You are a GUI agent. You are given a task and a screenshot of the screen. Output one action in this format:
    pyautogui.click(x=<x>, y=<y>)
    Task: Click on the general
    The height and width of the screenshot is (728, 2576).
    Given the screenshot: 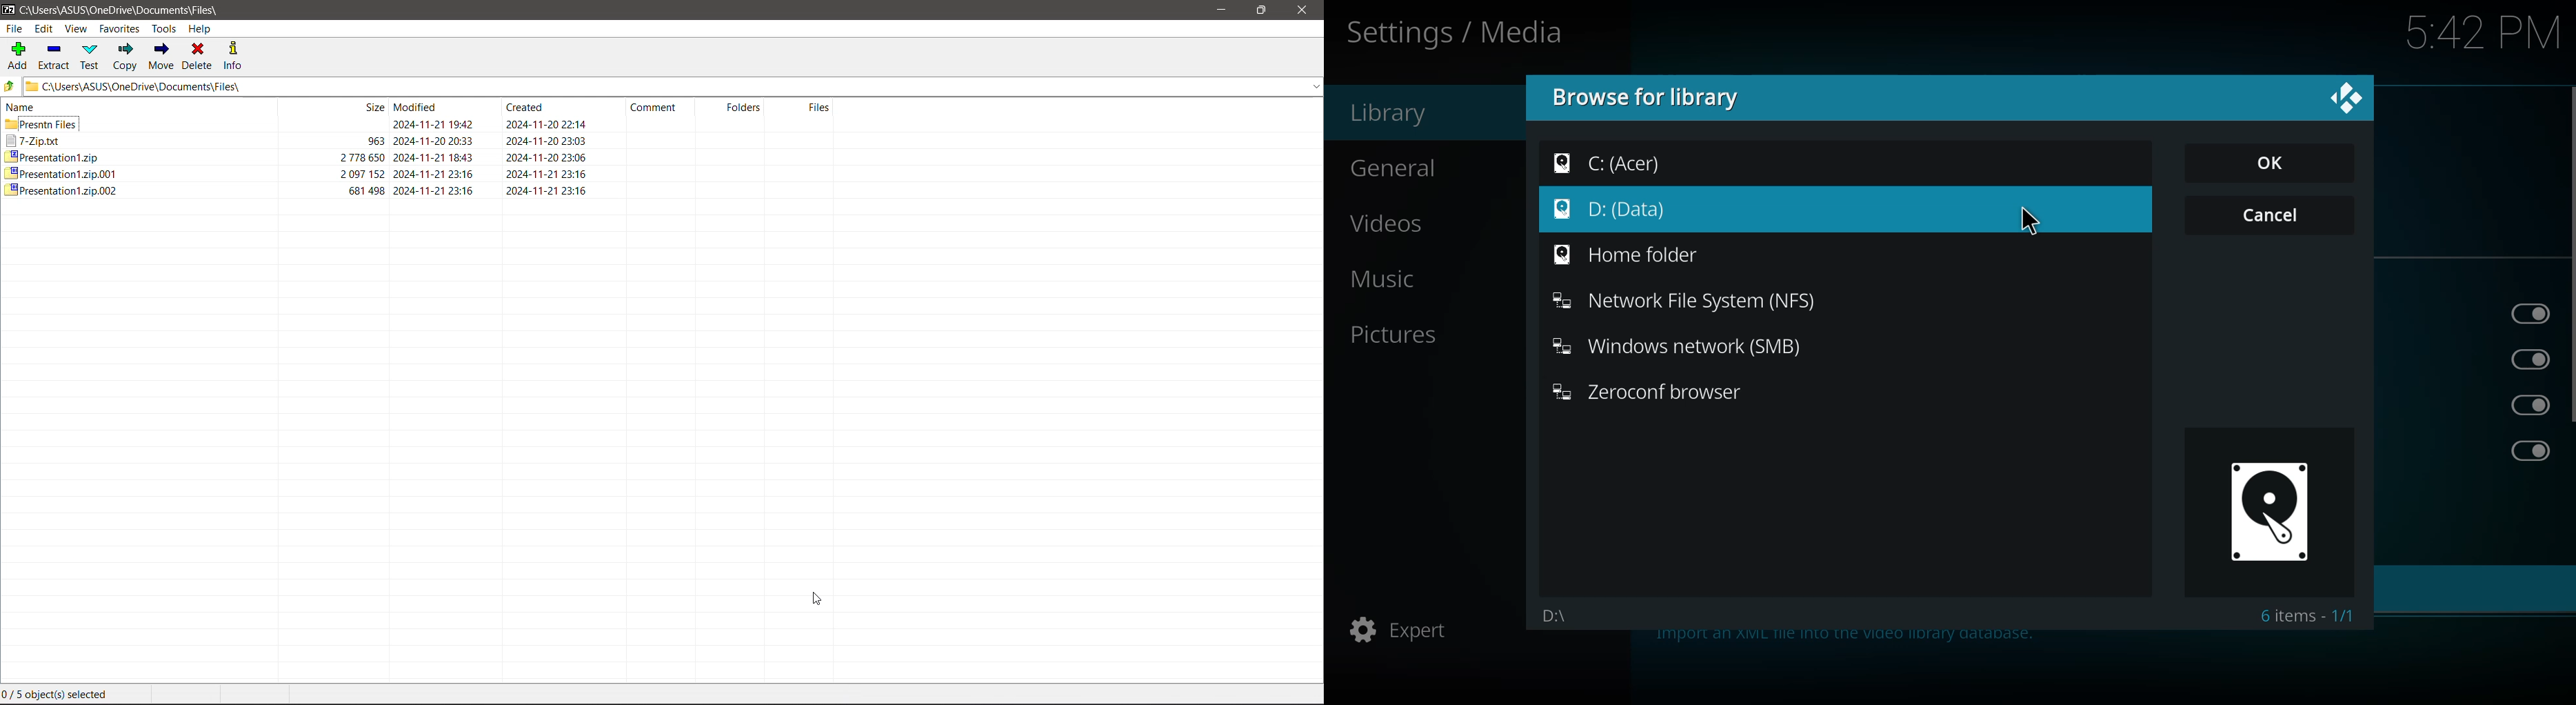 What is the action you would take?
    pyautogui.click(x=1402, y=165)
    